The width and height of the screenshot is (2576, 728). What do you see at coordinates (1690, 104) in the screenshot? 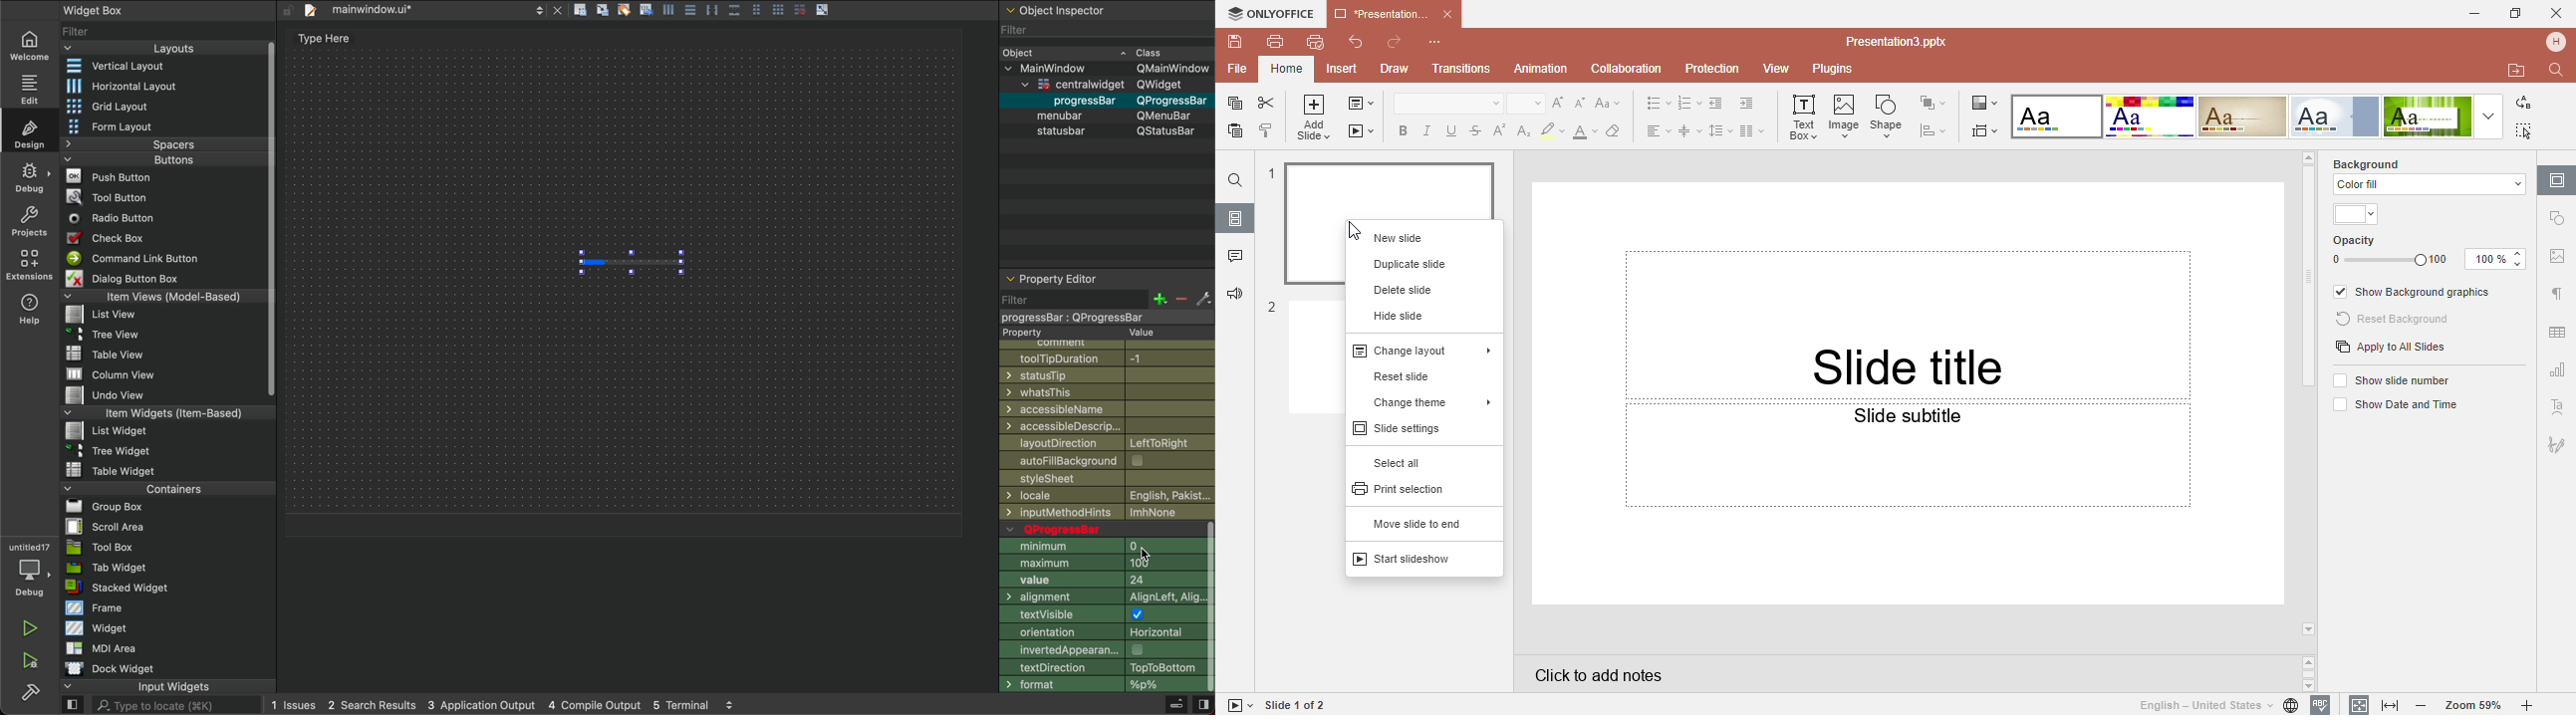
I see `Numbering` at bounding box center [1690, 104].